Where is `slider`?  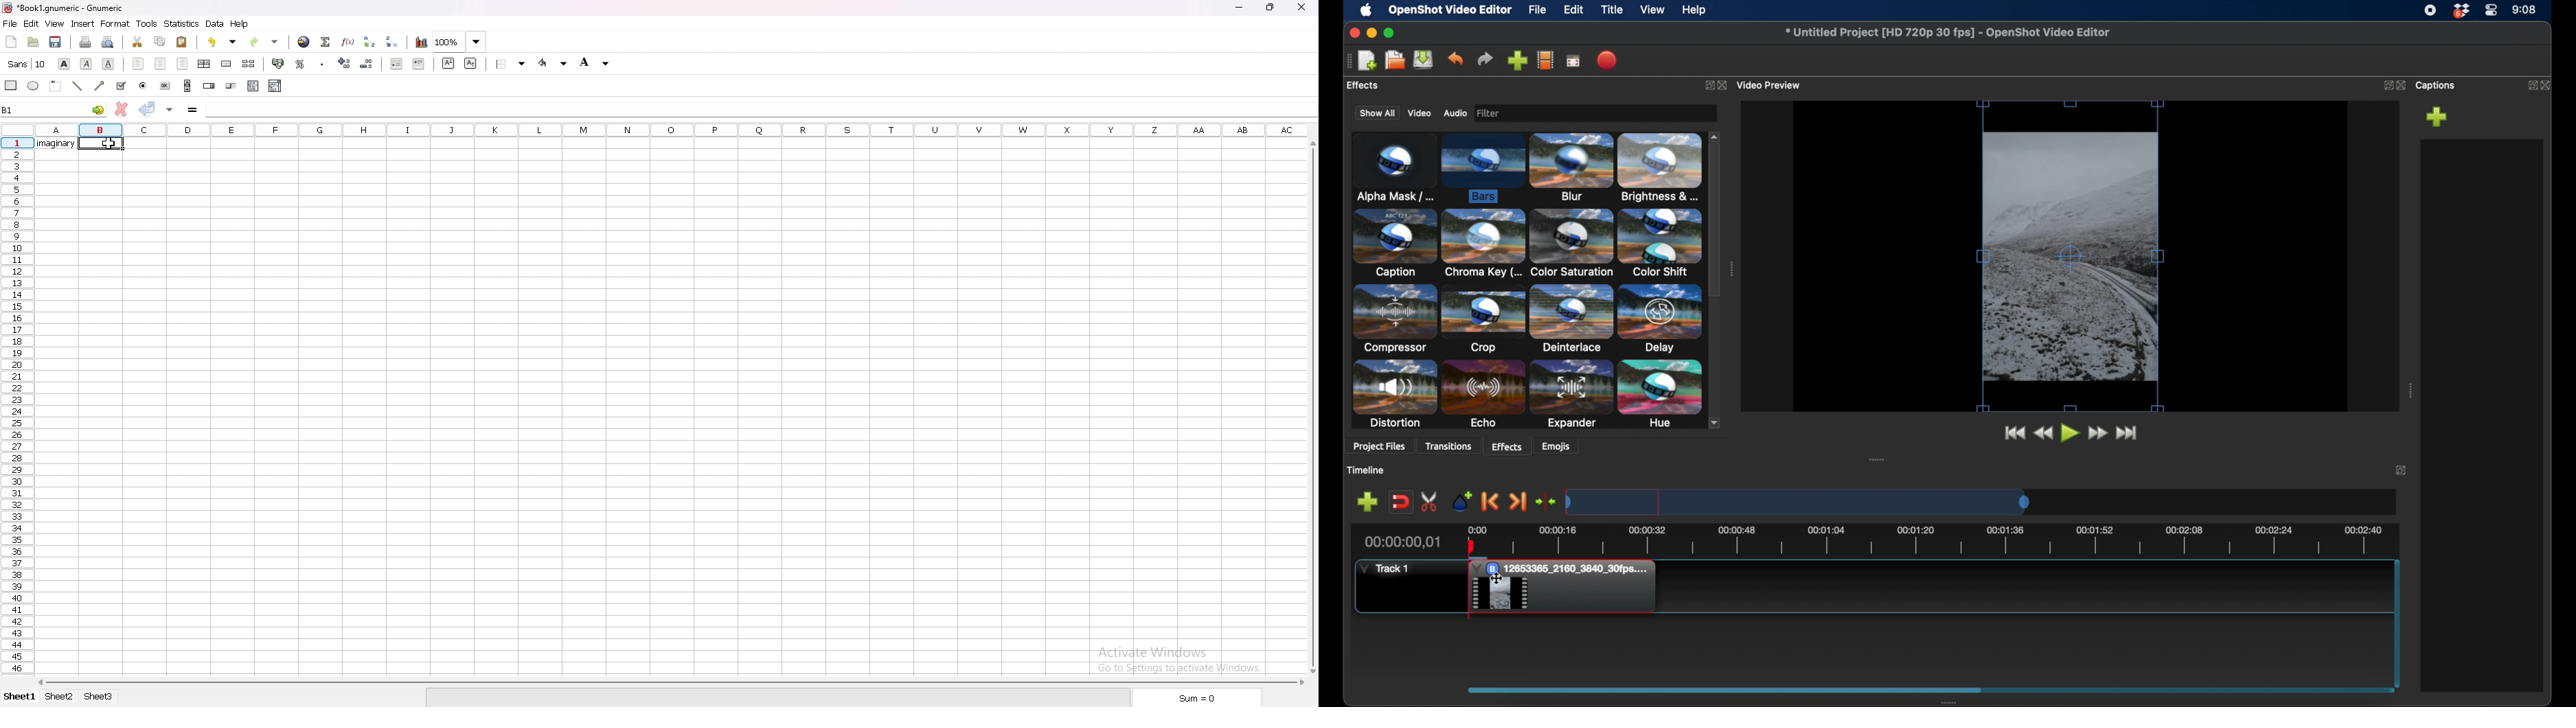 slider is located at coordinates (231, 86).